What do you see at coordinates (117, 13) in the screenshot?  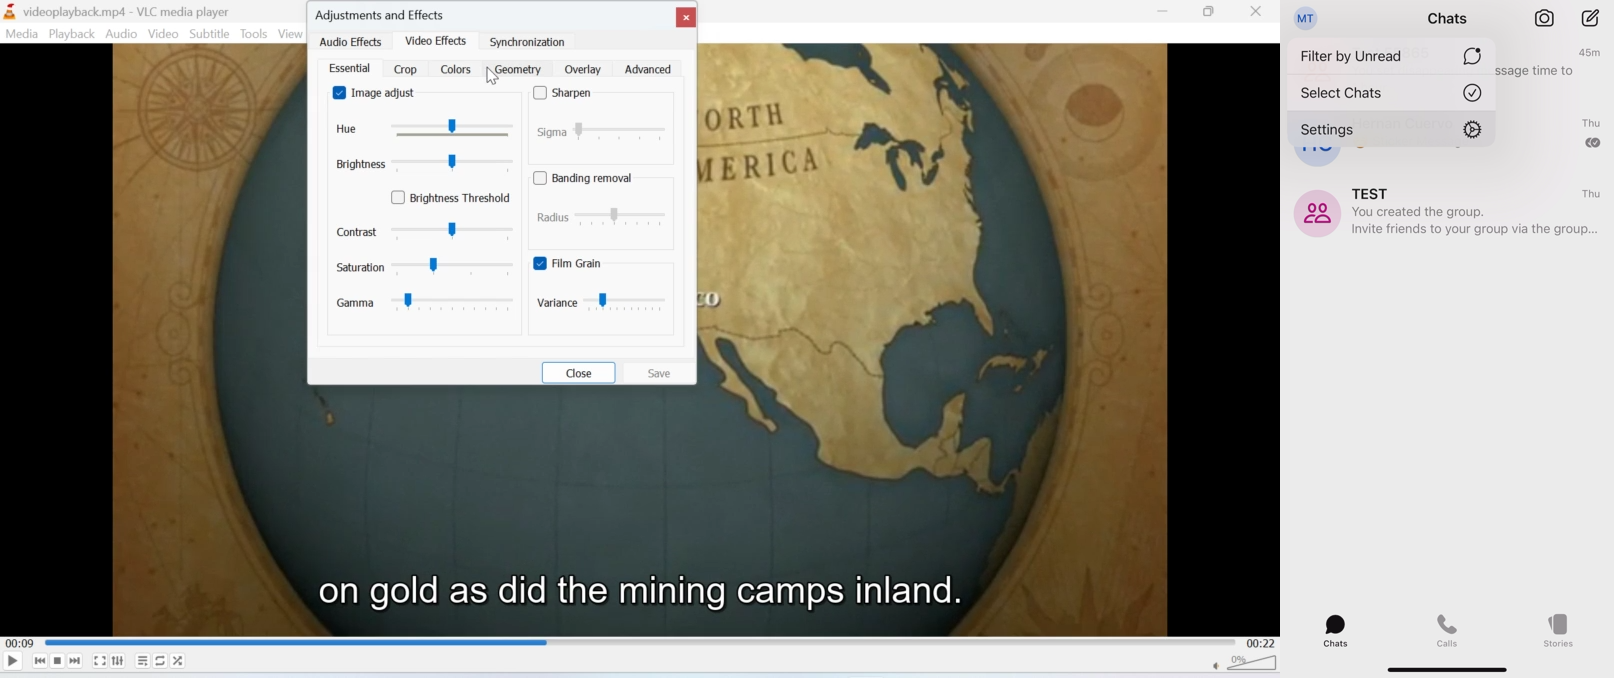 I see `videoplayback.mp4-VLC media player` at bounding box center [117, 13].